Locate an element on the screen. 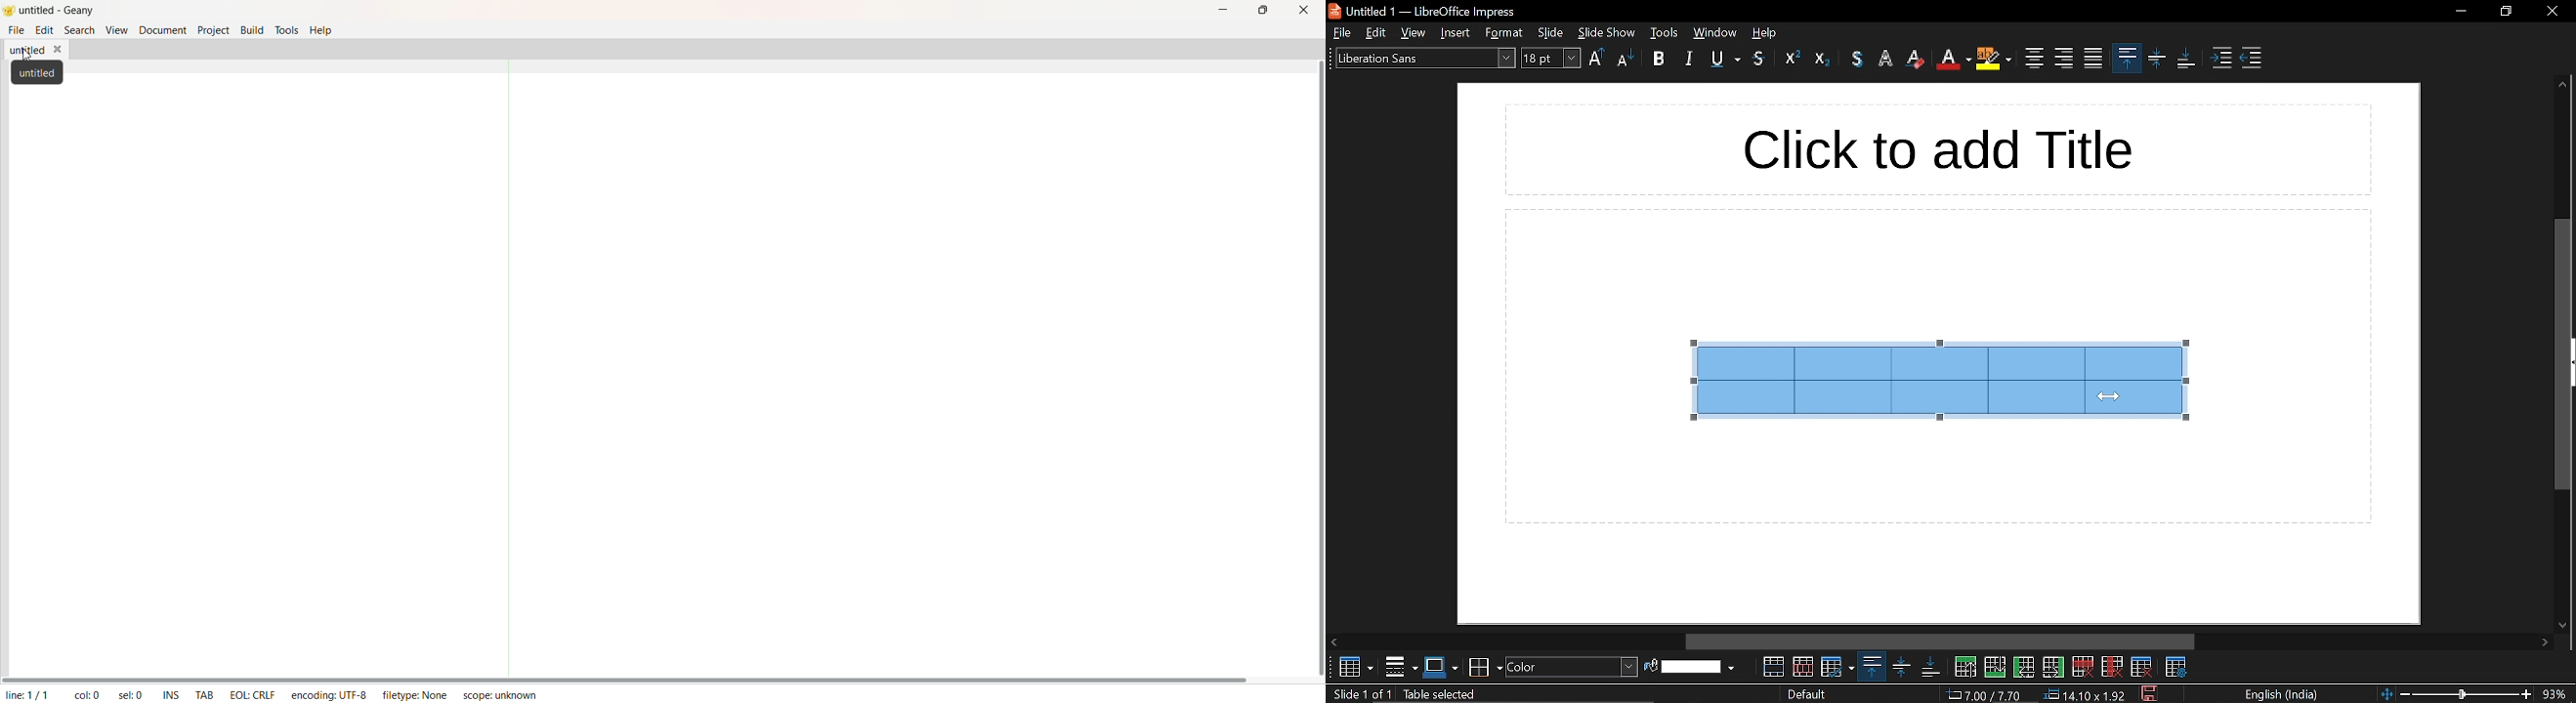  align bottom is located at coordinates (2187, 61).